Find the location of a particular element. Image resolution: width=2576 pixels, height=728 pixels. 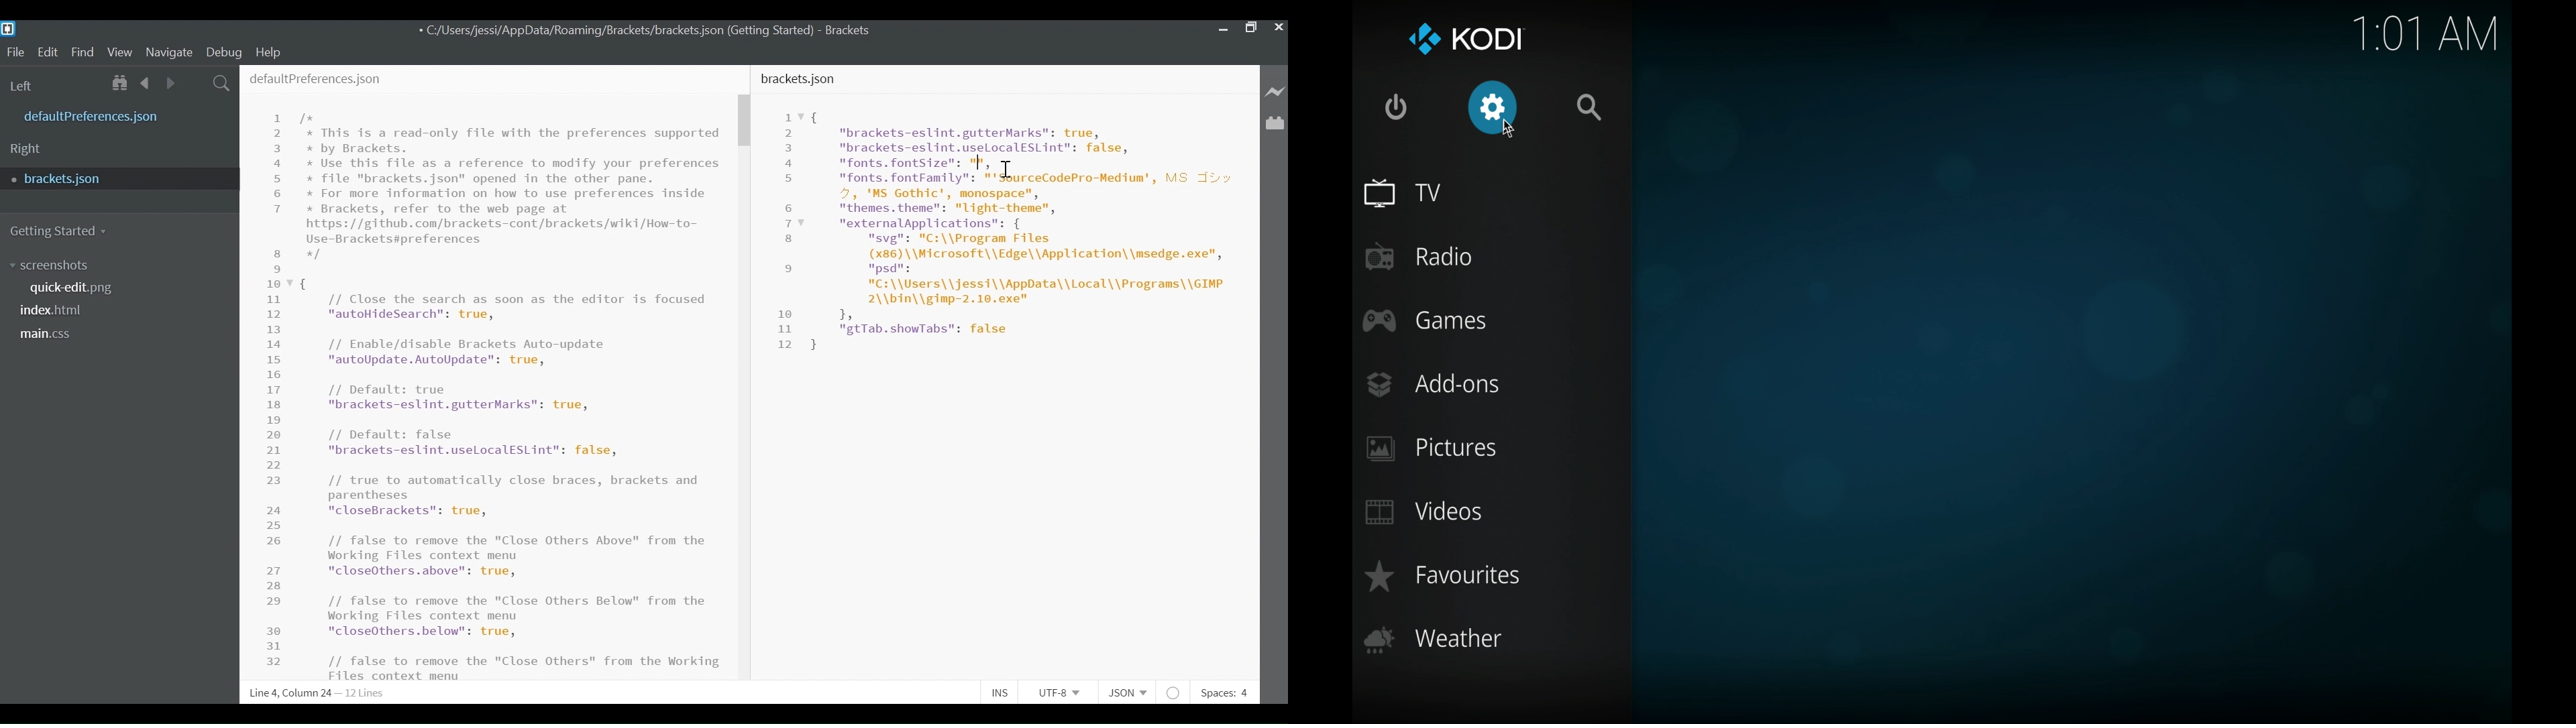

games is located at coordinates (1425, 320).